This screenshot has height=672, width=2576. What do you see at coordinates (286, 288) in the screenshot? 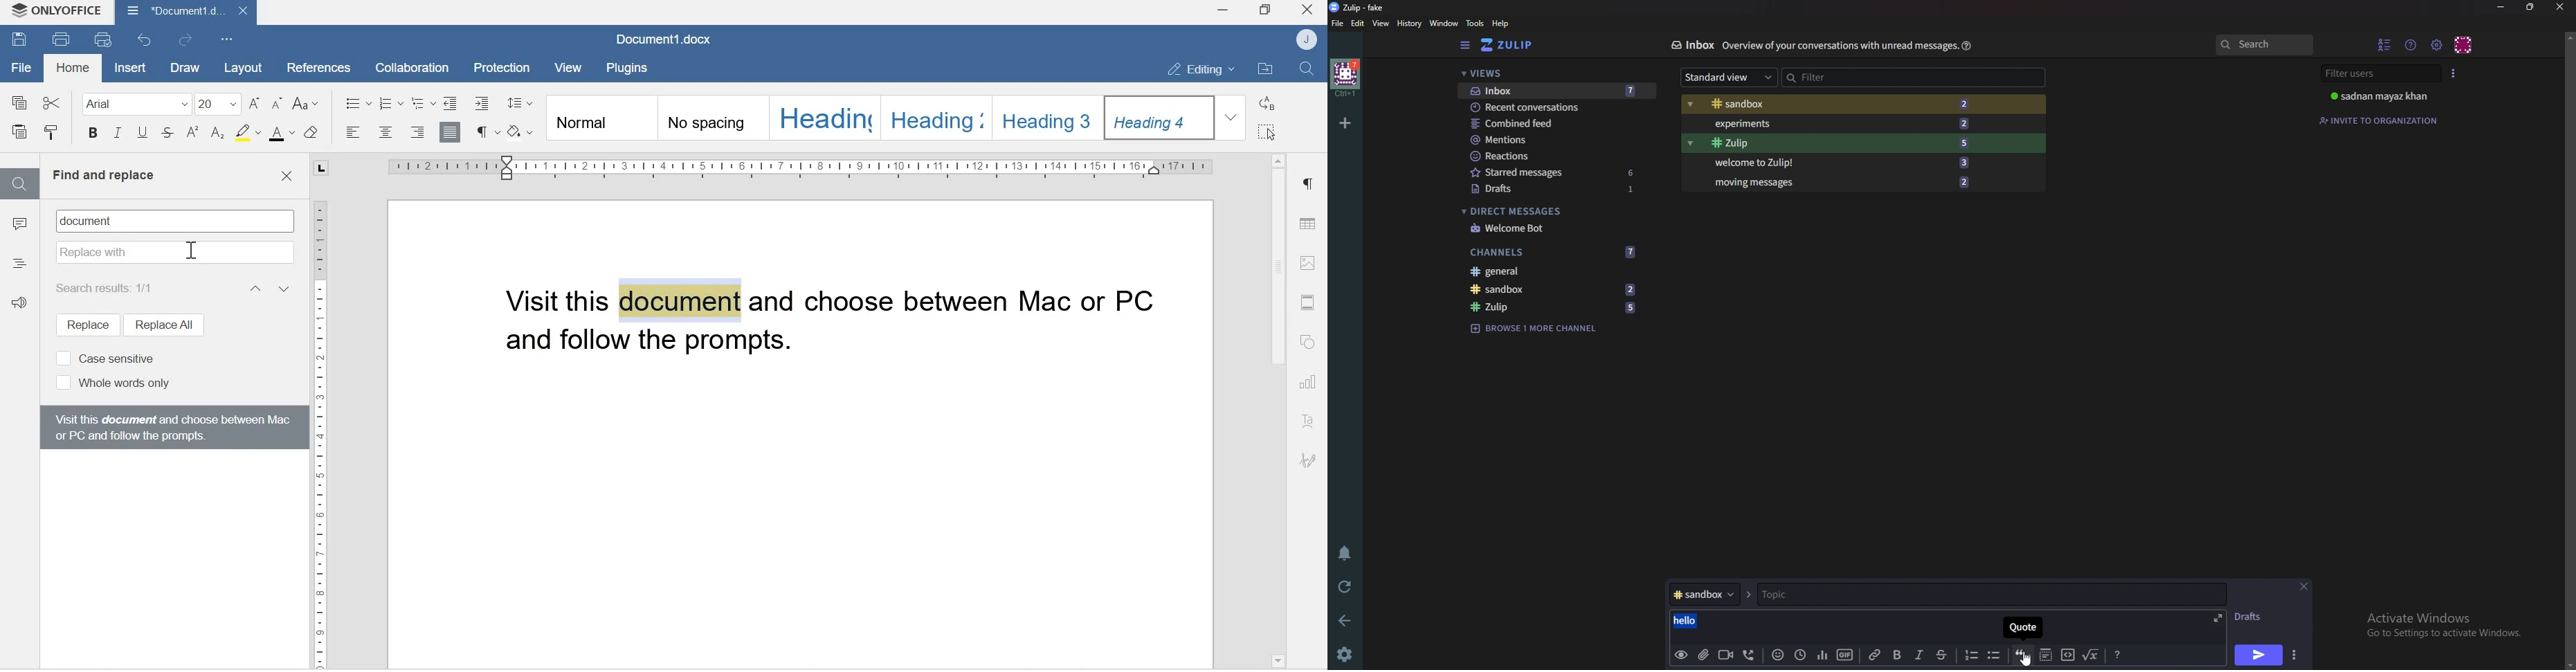
I see `Next result` at bounding box center [286, 288].